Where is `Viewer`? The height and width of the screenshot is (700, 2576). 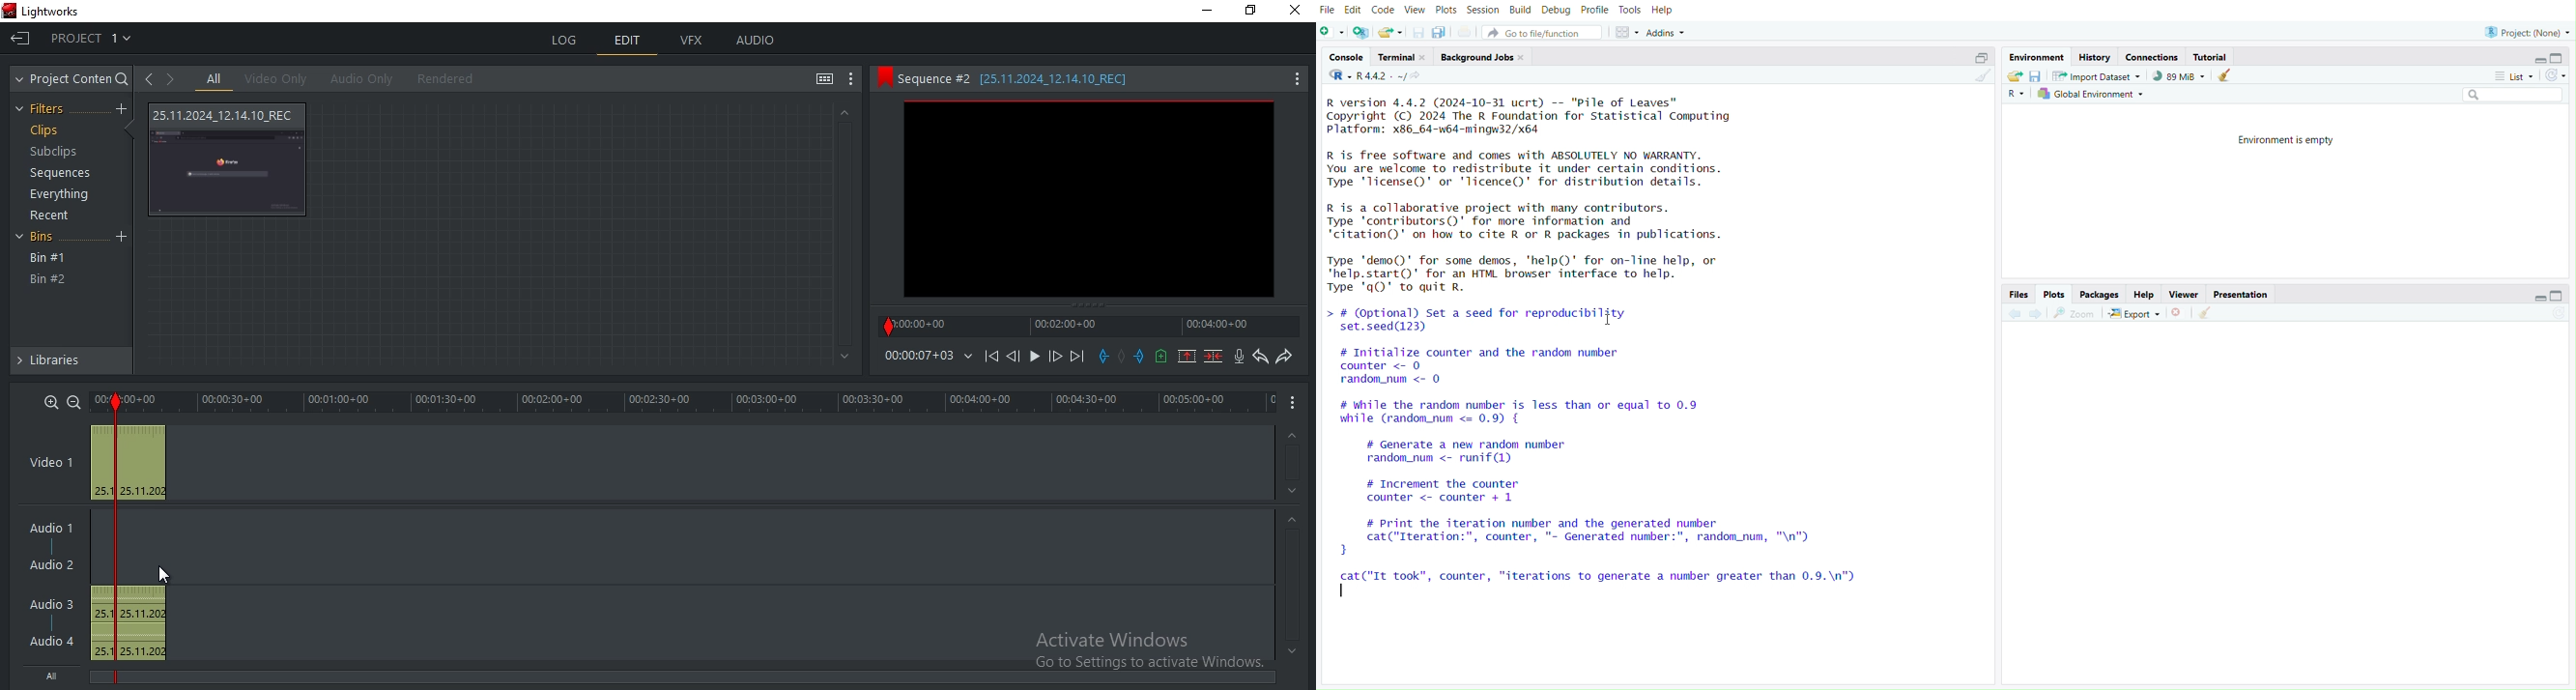
Viewer is located at coordinates (2184, 293).